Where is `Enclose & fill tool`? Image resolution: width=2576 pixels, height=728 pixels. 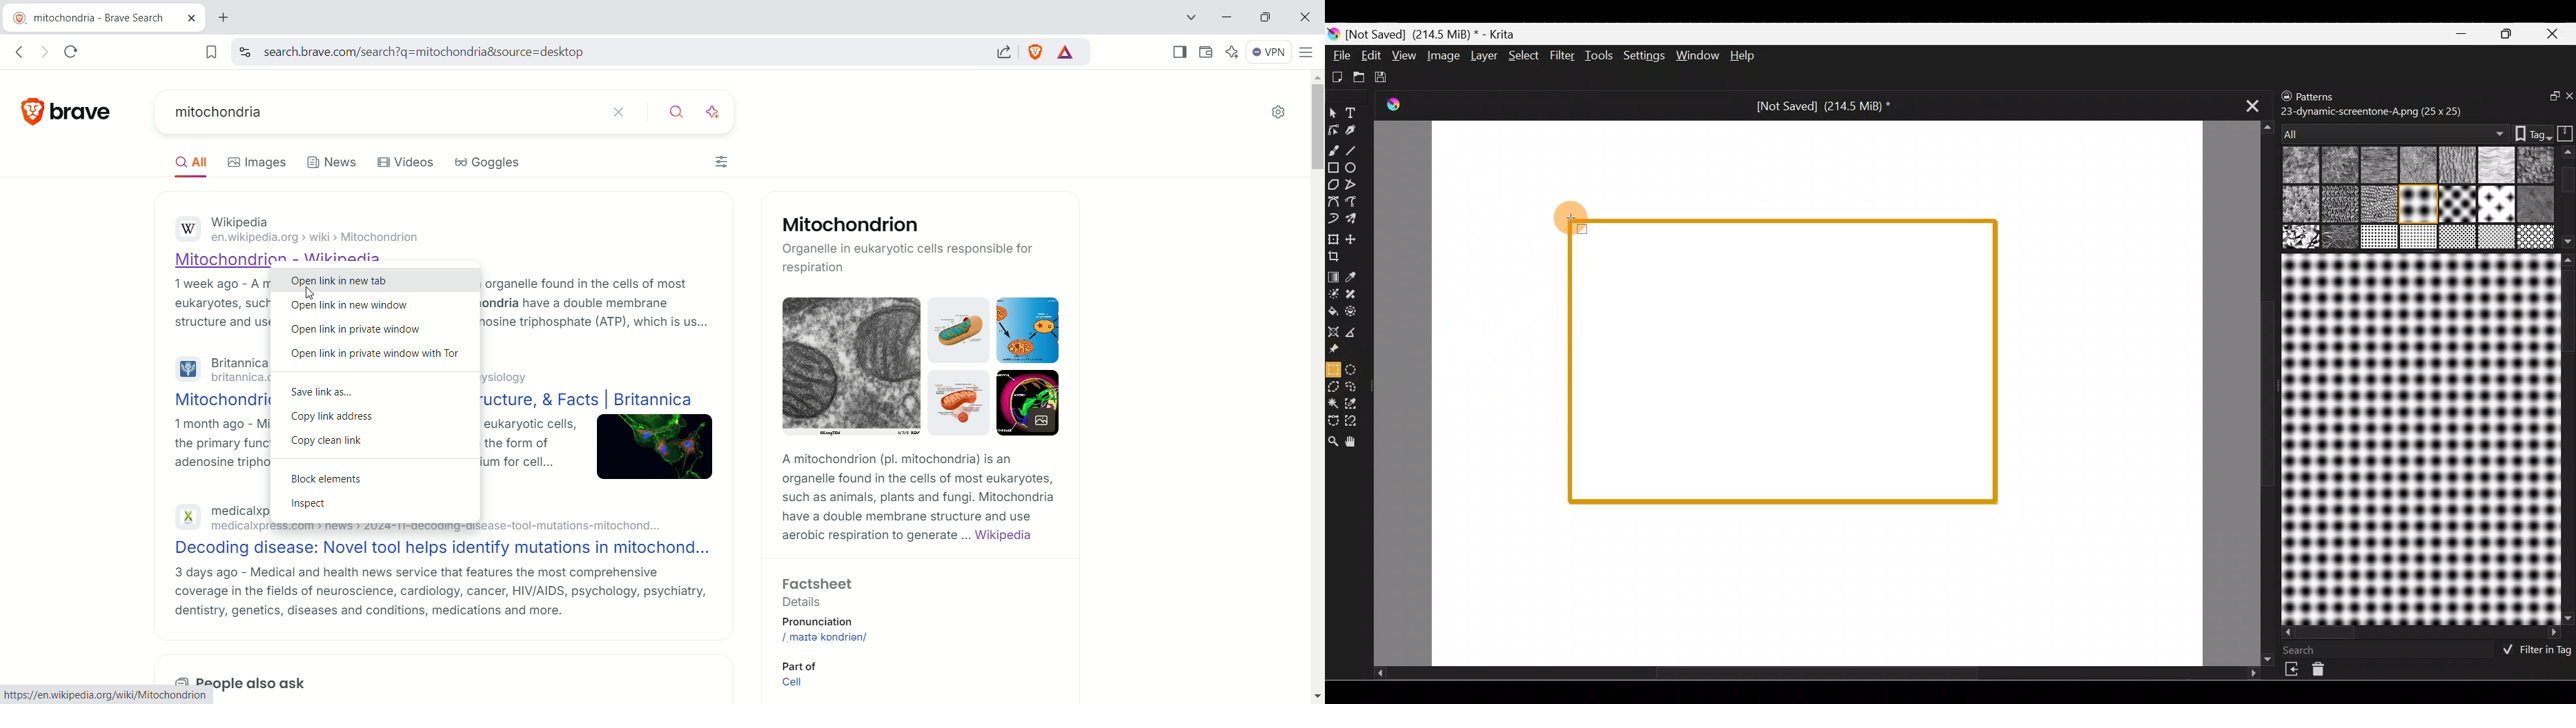
Enclose & fill tool is located at coordinates (1358, 312).